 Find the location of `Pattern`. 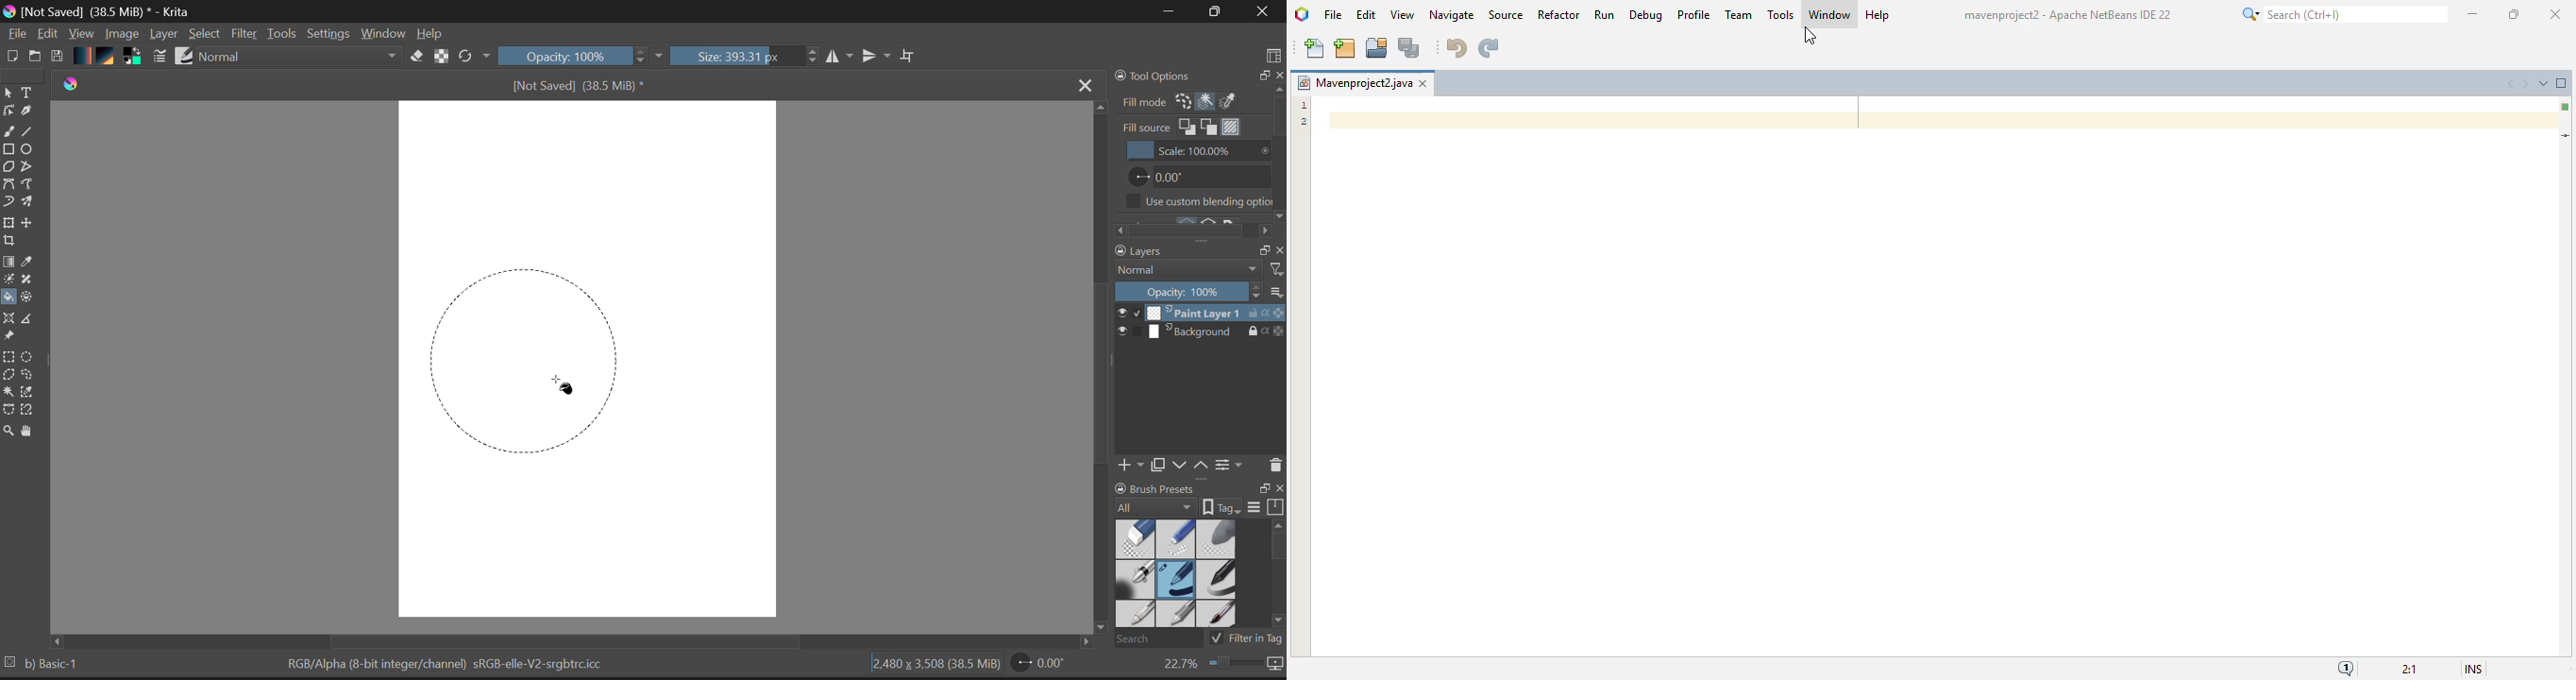

Pattern is located at coordinates (108, 57).